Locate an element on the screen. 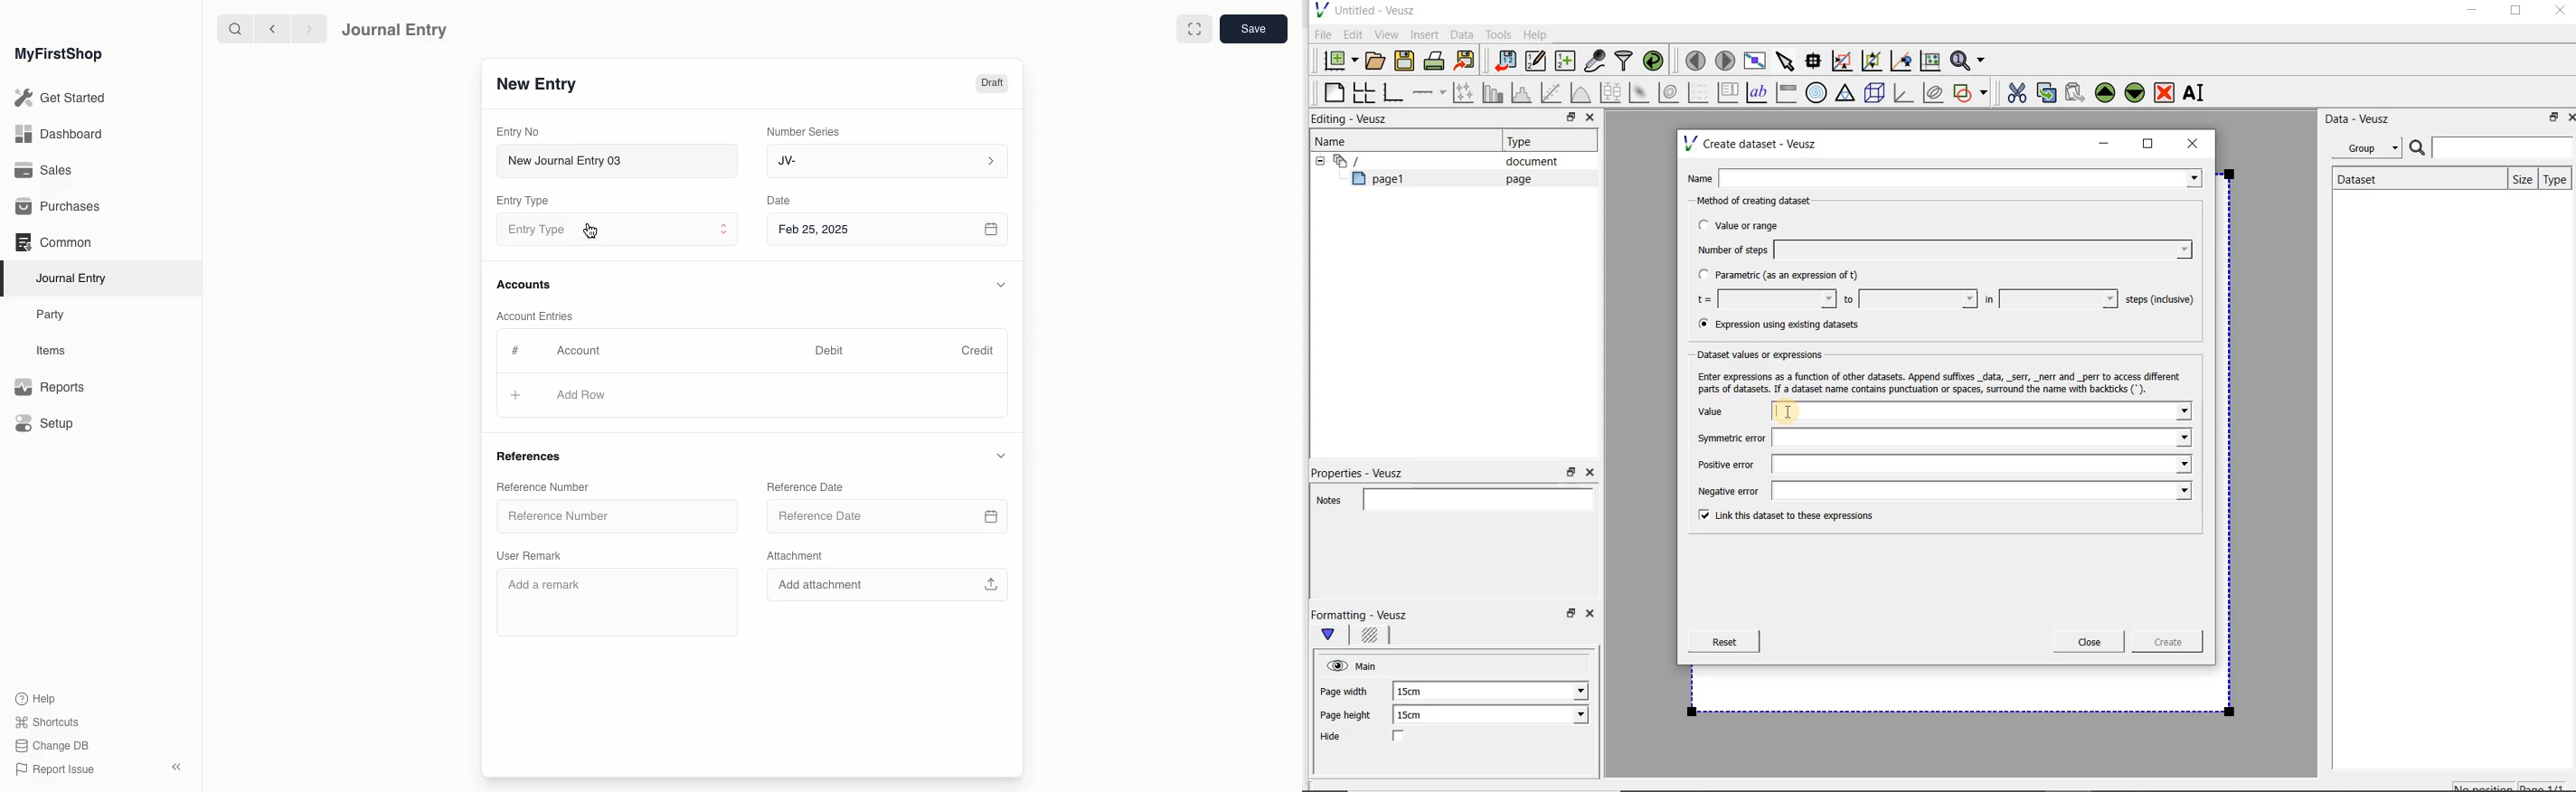 This screenshot has width=2576, height=812. Entry Type is located at coordinates (615, 231).